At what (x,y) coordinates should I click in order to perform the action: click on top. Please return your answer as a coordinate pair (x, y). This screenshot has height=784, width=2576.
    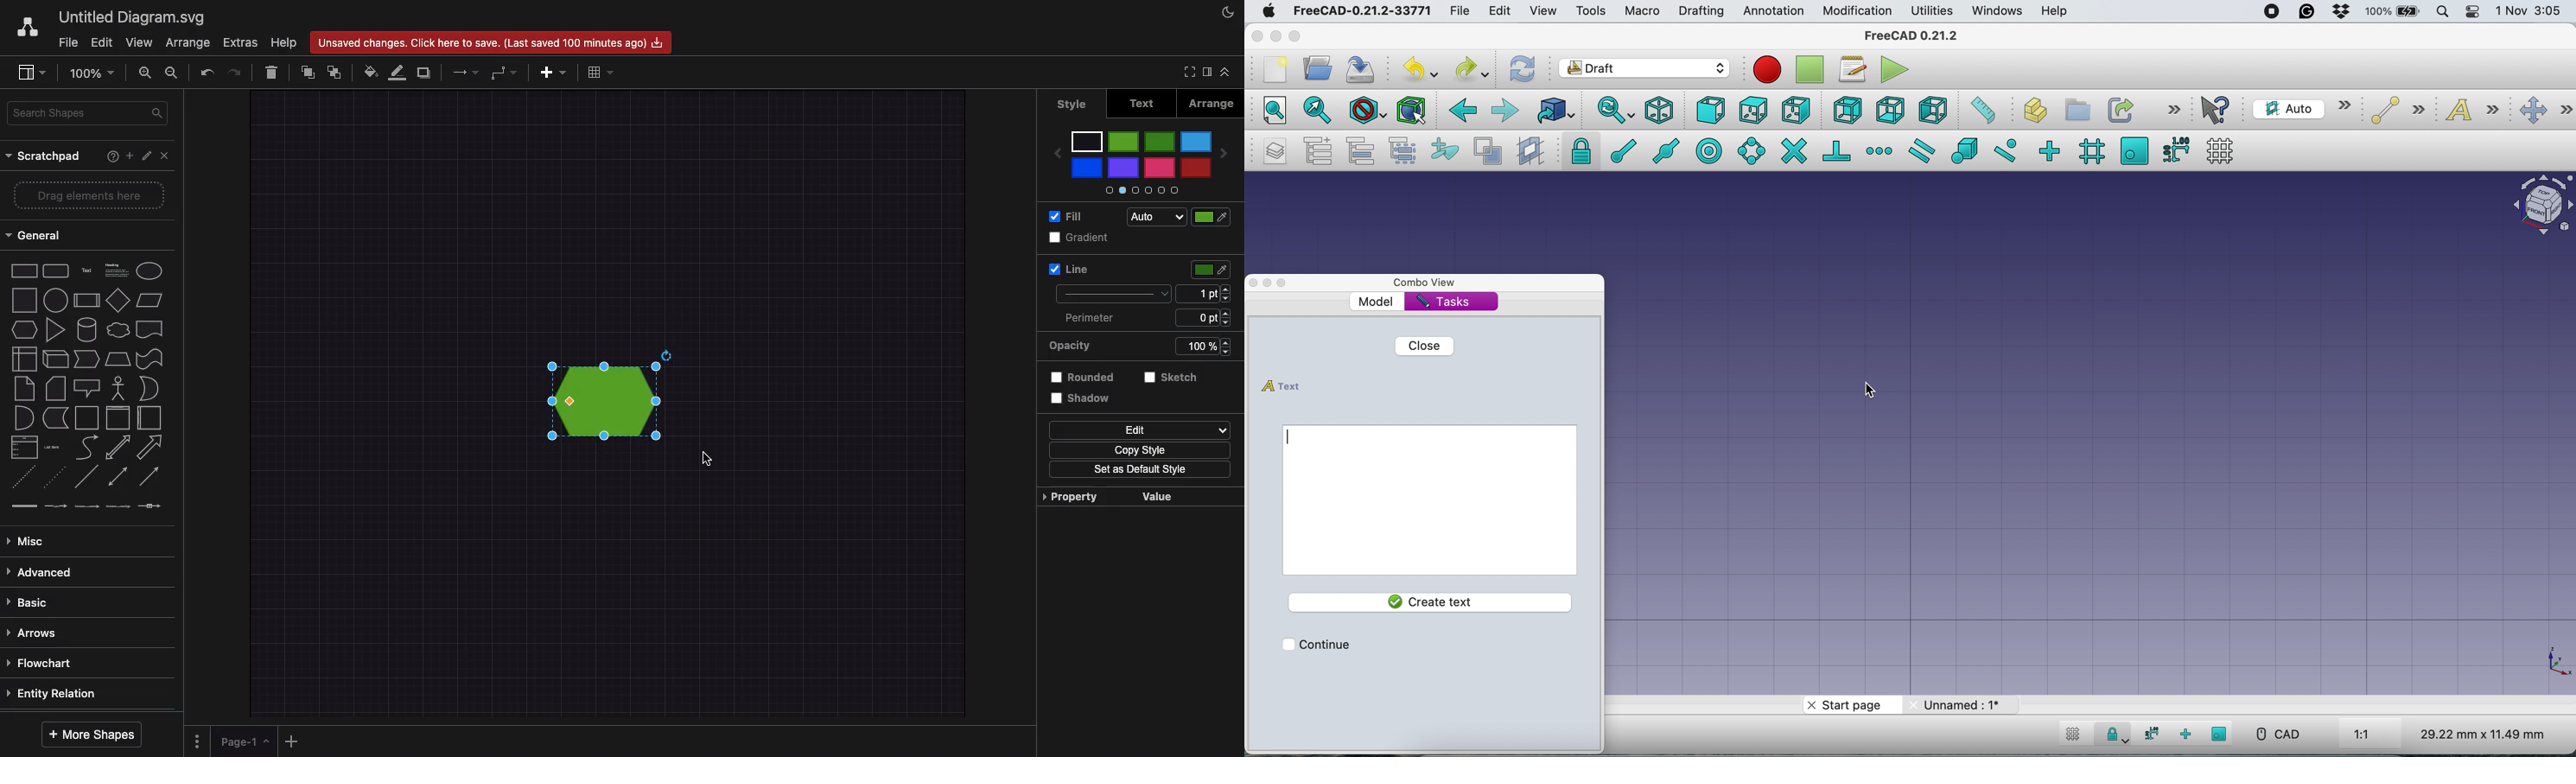
    Looking at the image, I should click on (1753, 109).